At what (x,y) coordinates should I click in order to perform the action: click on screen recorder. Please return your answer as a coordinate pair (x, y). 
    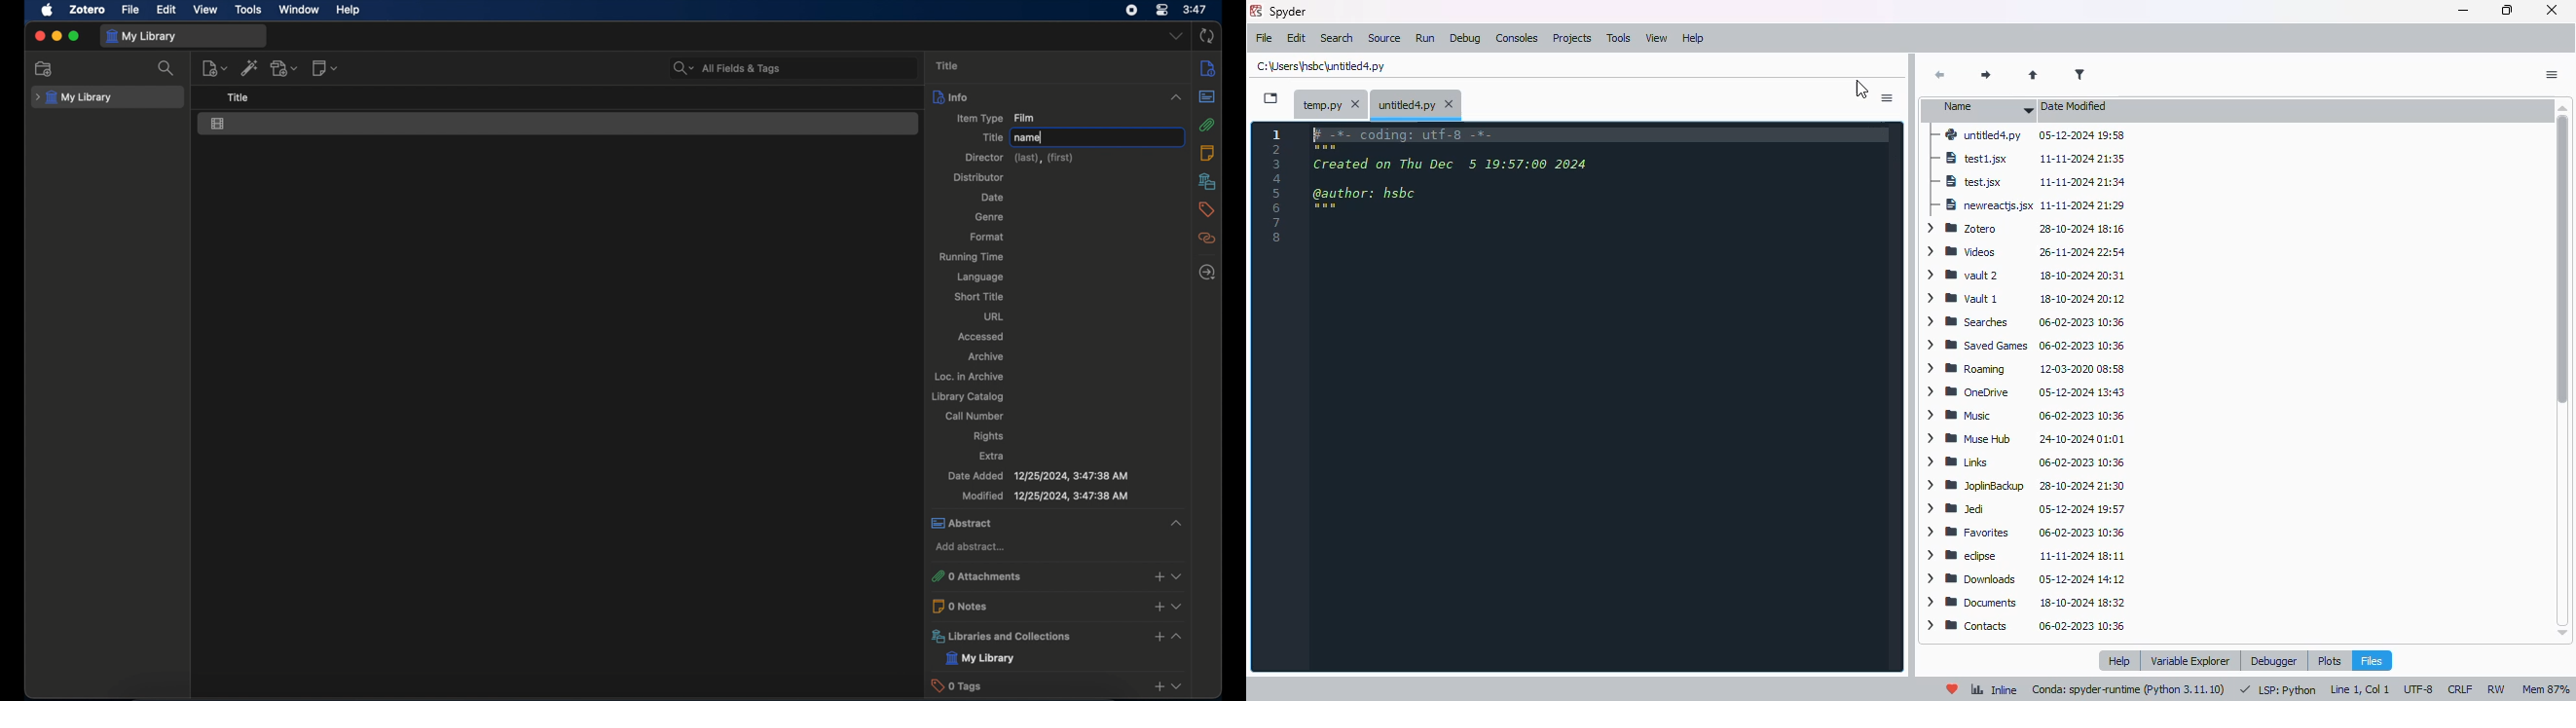
    Looking at the image, I should click on (1132, 10).